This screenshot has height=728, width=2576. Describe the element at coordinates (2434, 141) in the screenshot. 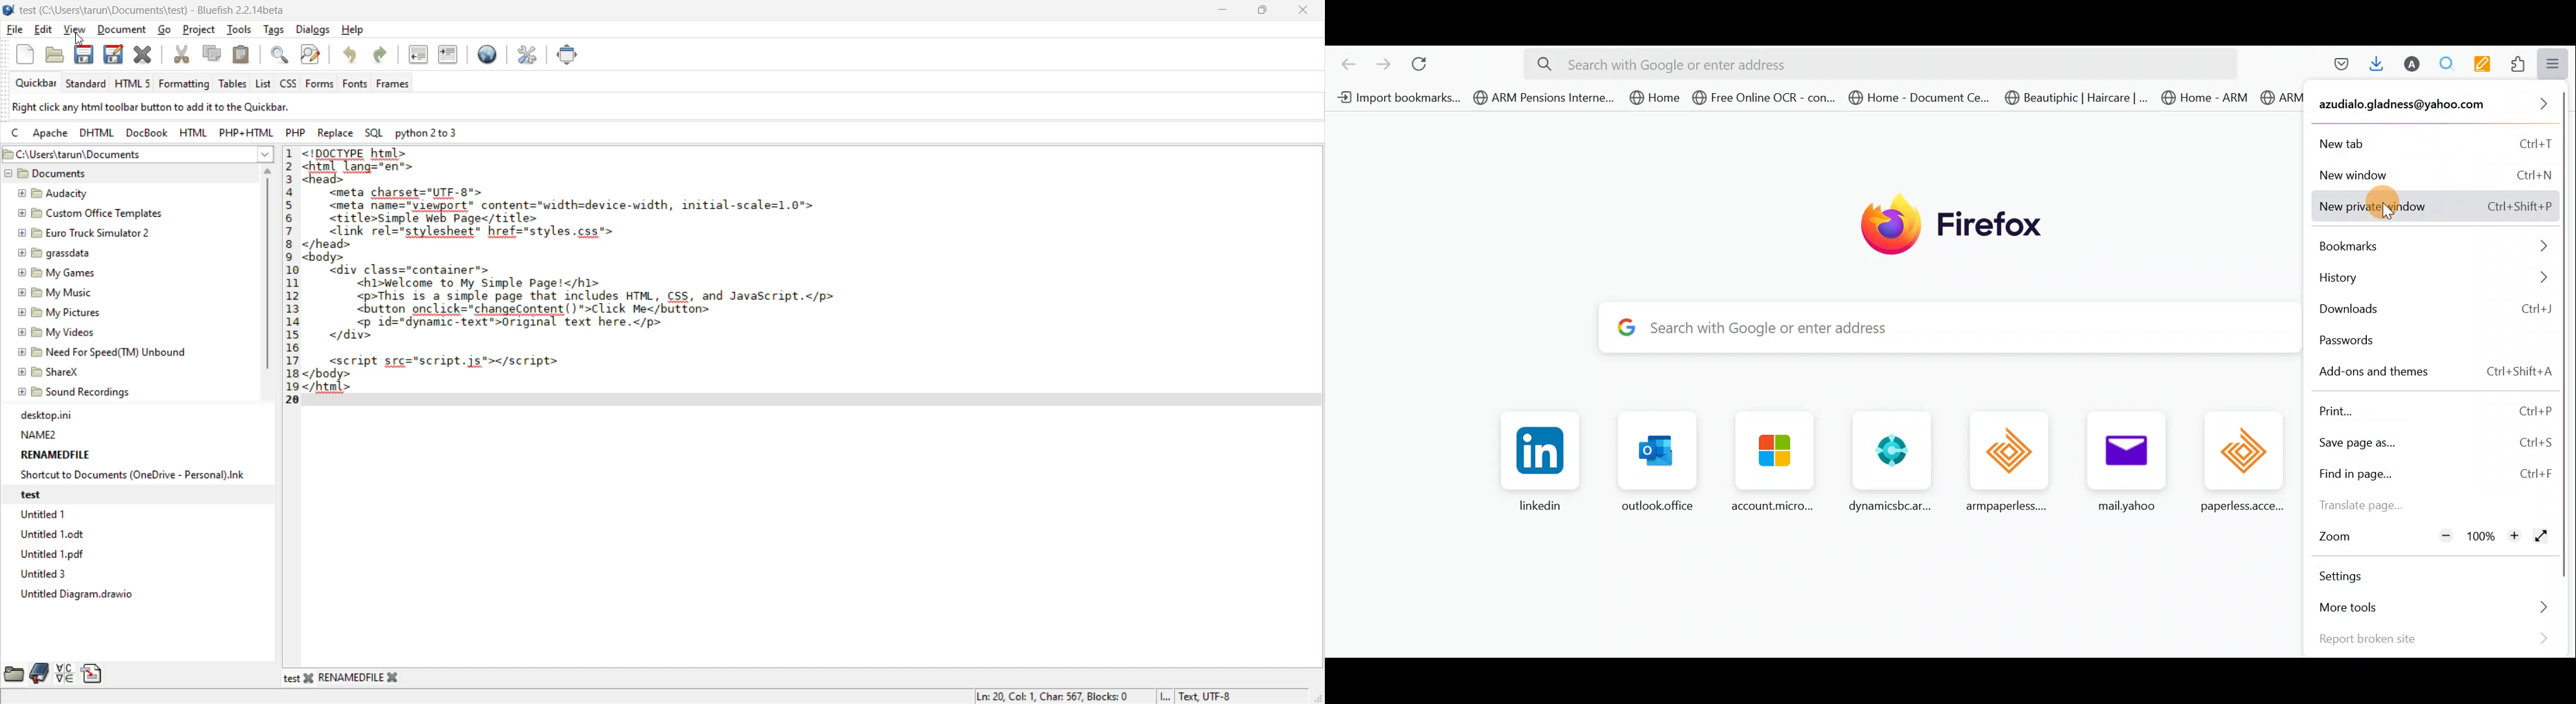

I see `New tab` at that location.